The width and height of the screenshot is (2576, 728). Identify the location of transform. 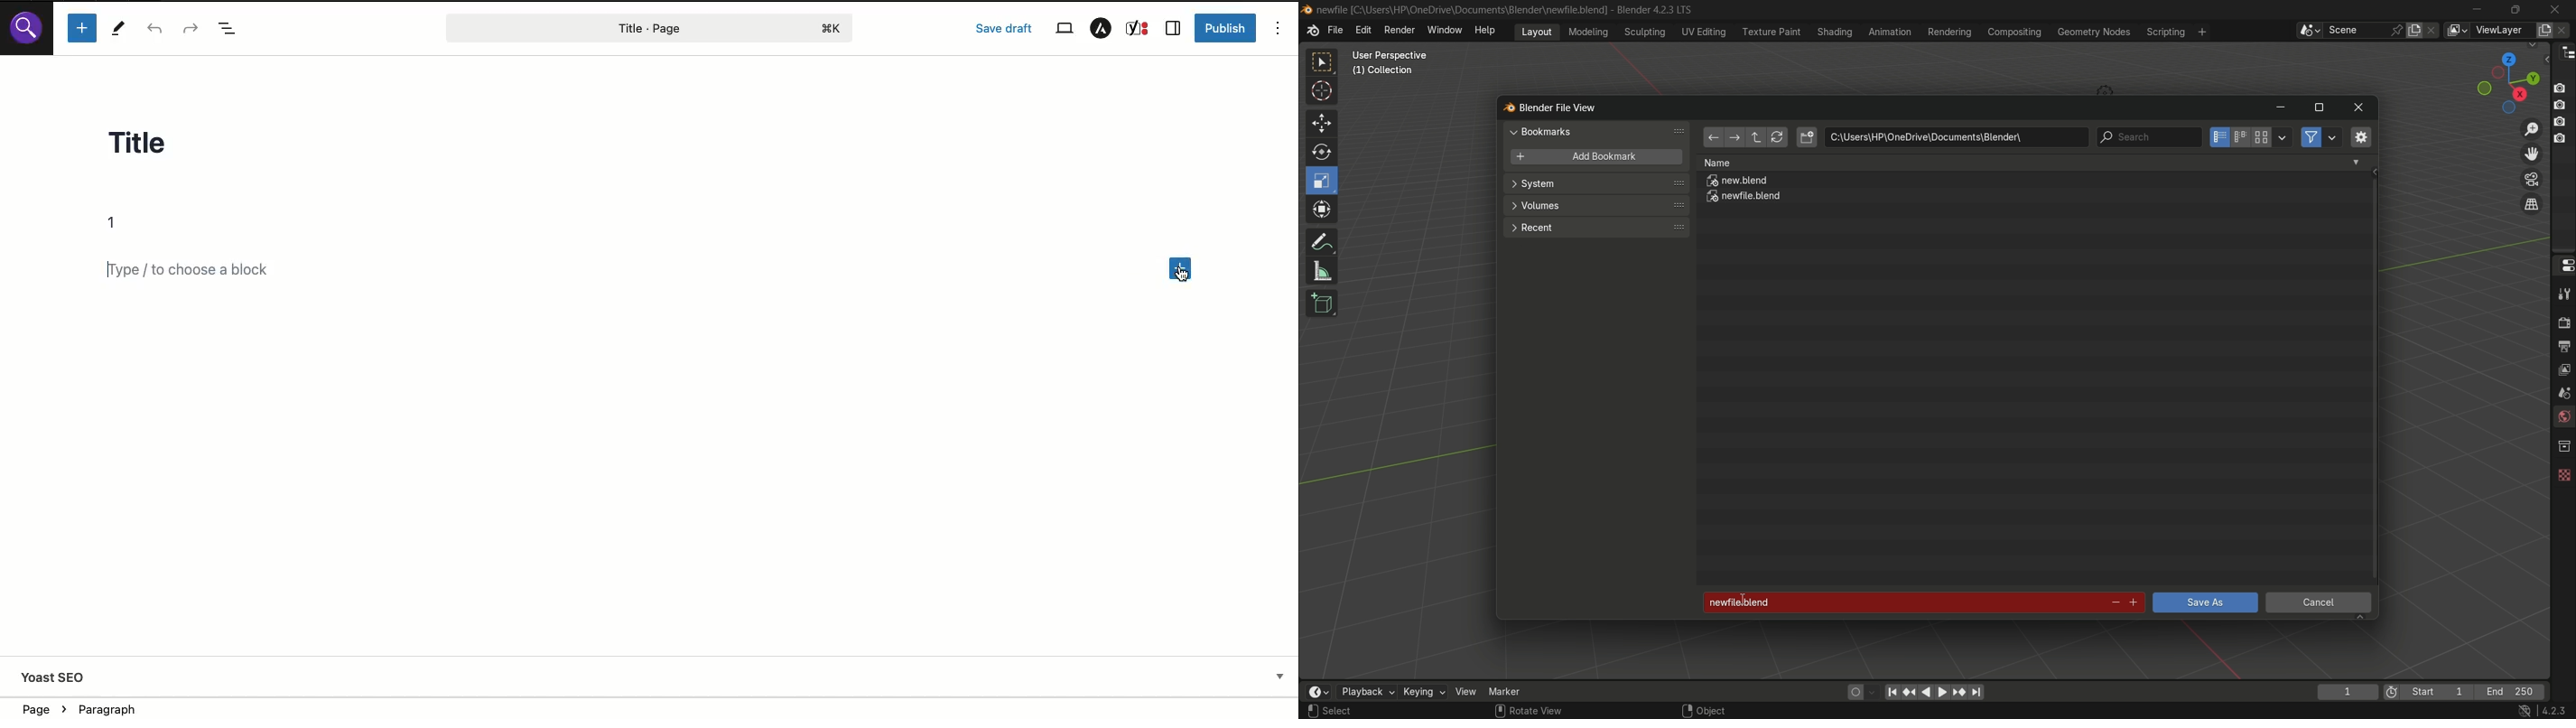
(1323, 211).